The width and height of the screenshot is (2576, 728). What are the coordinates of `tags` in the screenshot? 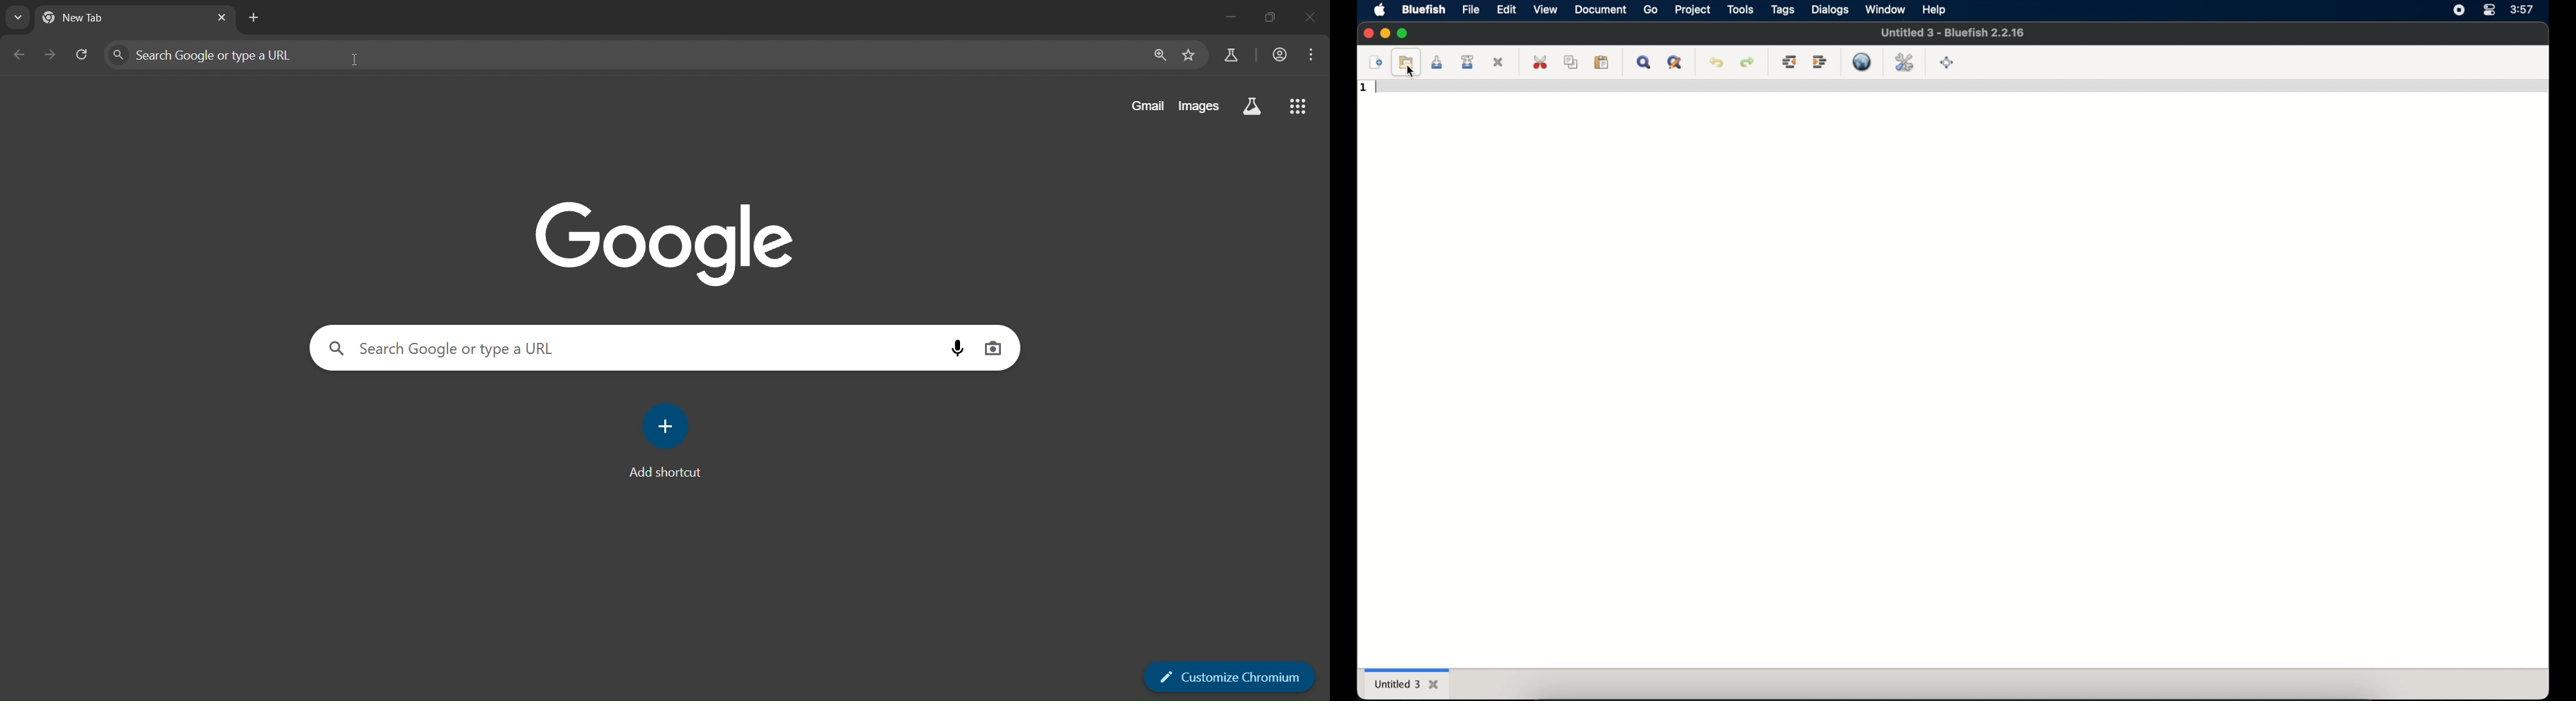 It's located at (1782, 10).